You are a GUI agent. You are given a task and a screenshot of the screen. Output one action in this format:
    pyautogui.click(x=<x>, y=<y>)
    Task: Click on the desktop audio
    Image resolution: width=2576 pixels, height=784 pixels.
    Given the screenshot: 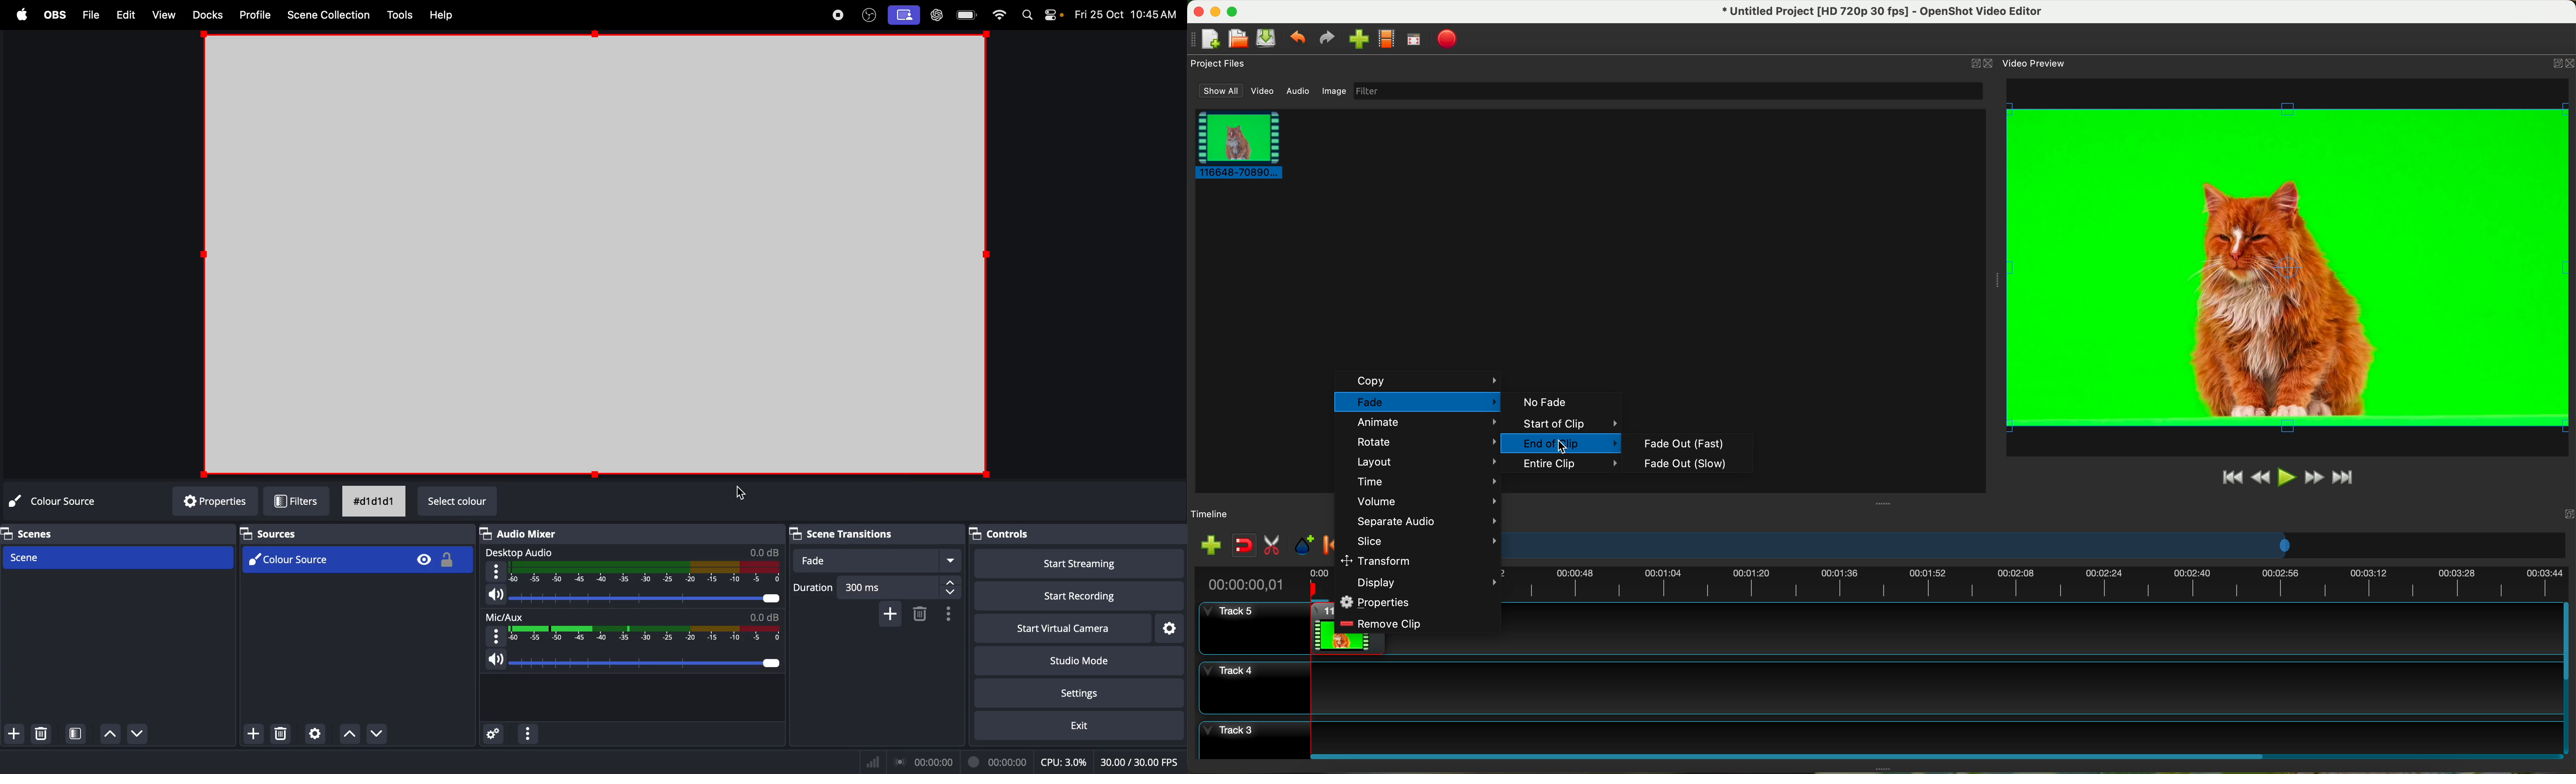 What is the action you would take?
    pyautogui.click(x=635, y=572)
    